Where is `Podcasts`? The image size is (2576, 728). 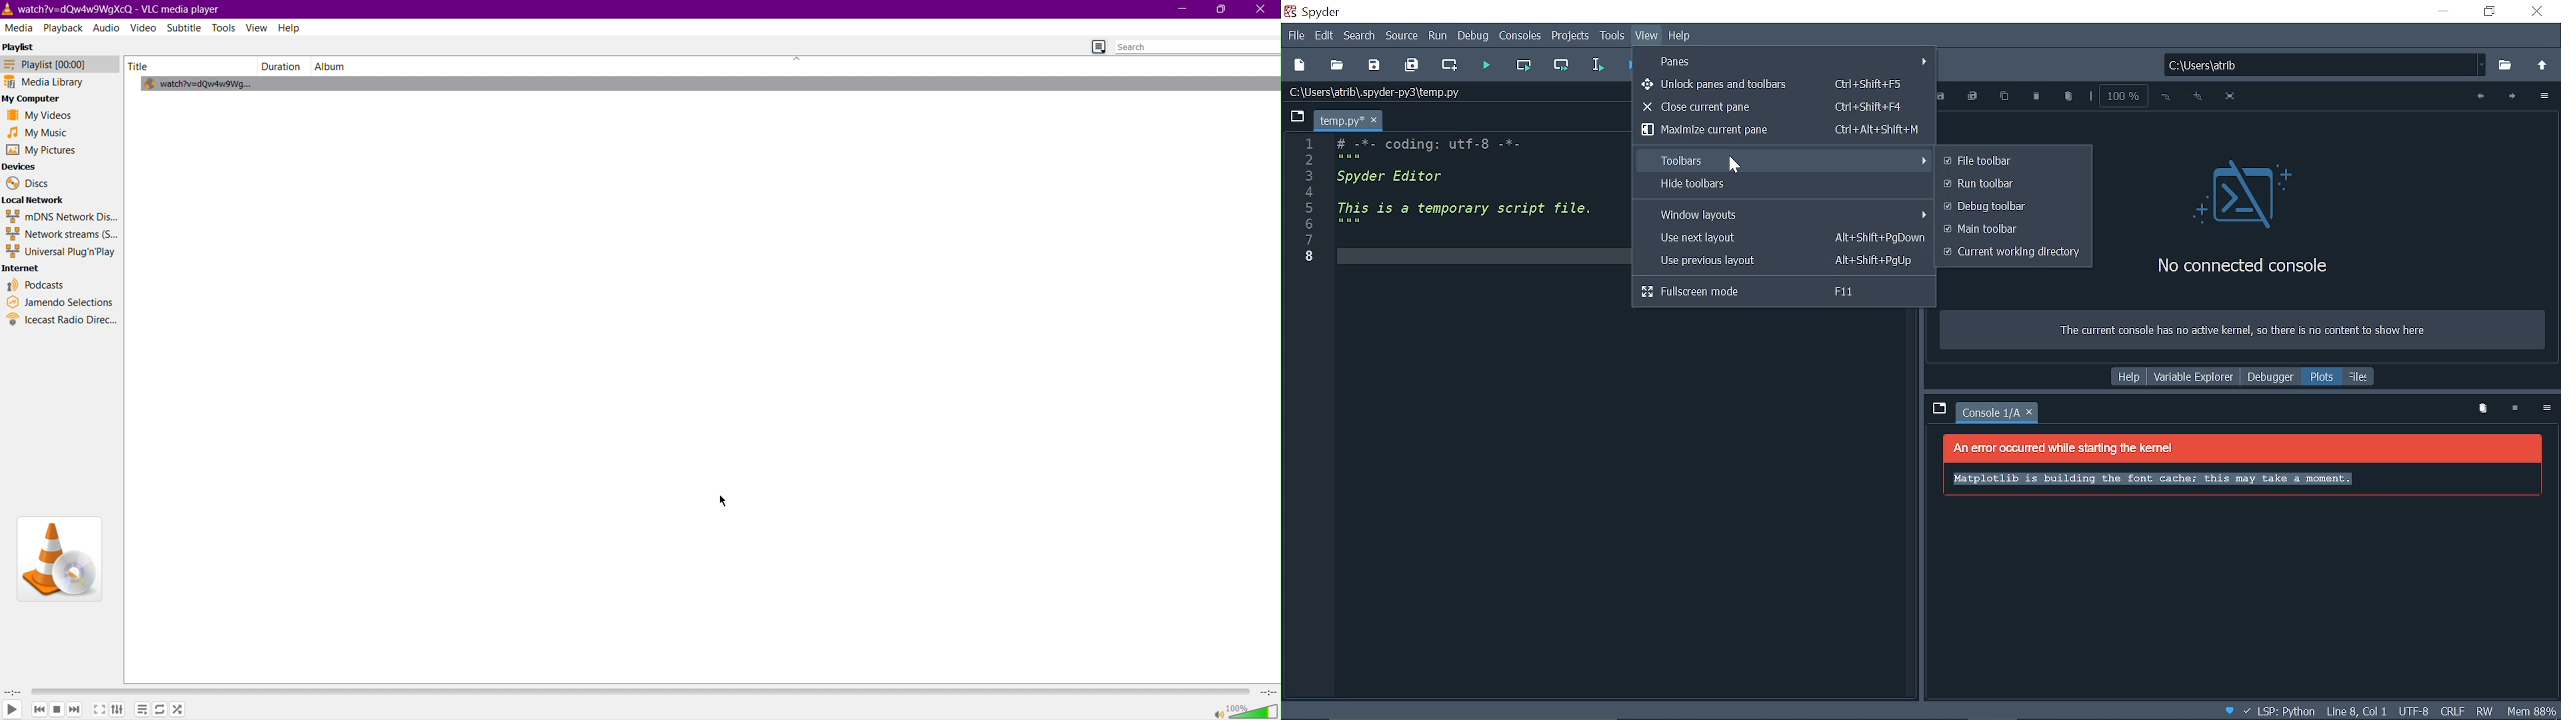
Podcasts is located at coordinates (37, 285).